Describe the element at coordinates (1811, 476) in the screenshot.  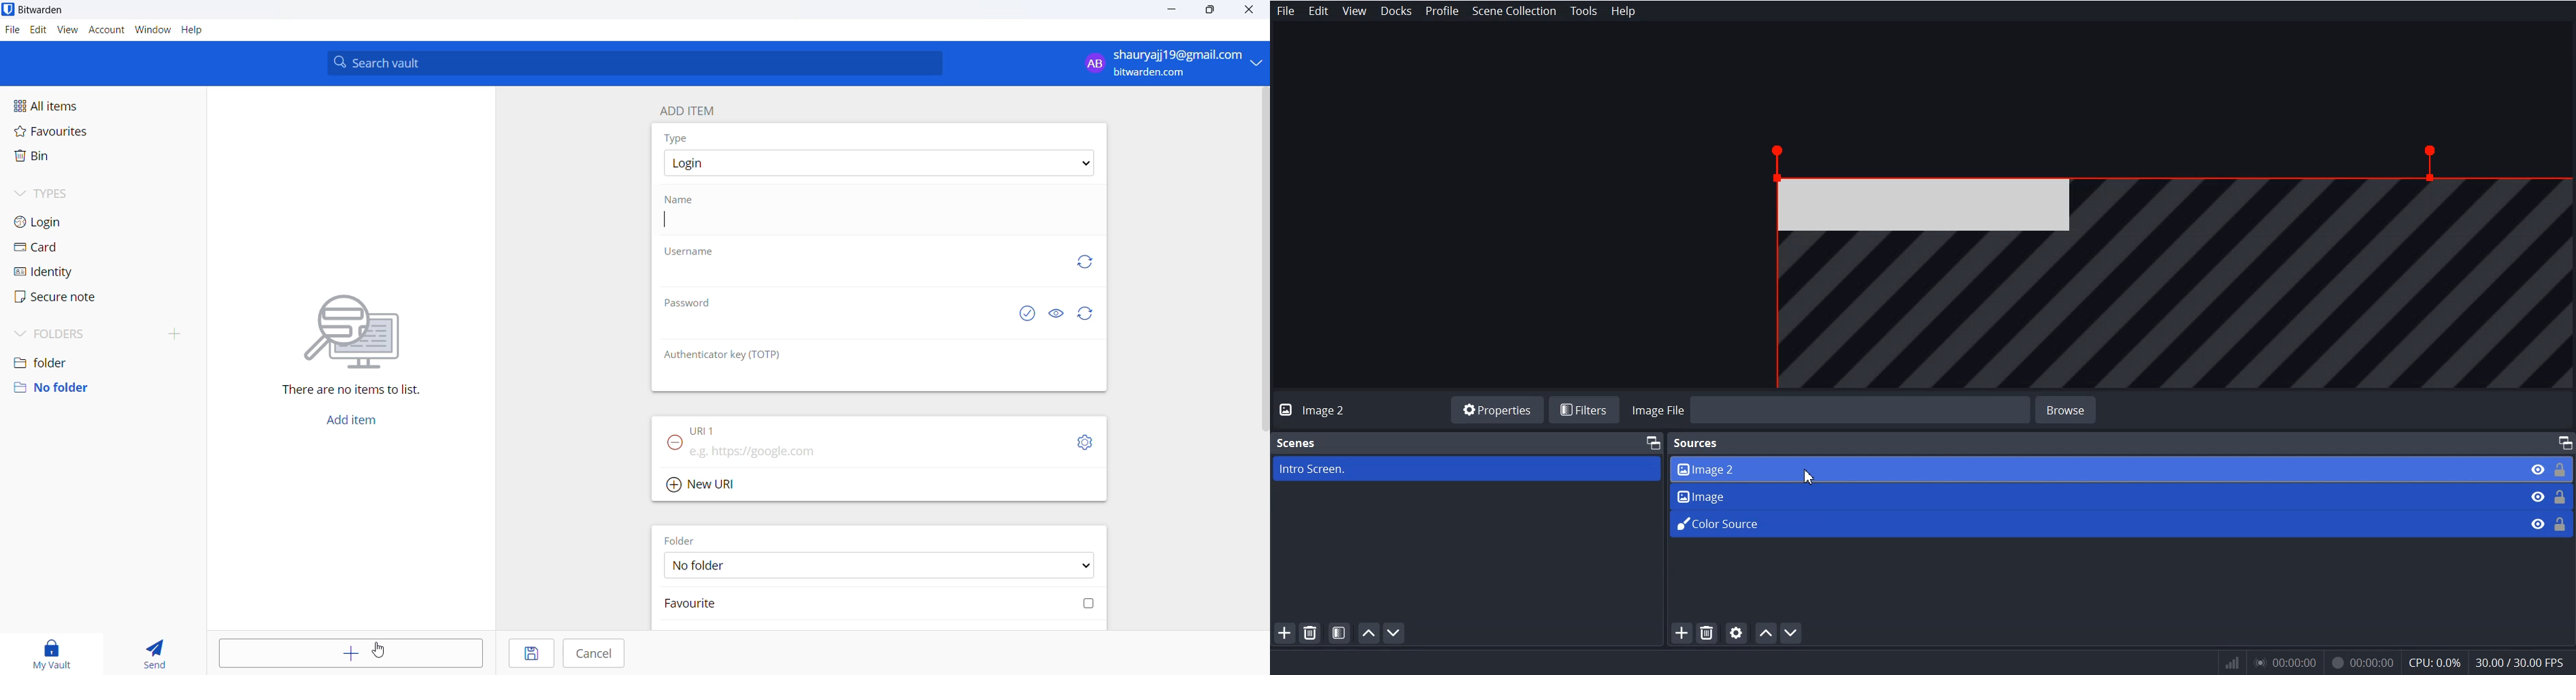
I see `Cursor` at that location.